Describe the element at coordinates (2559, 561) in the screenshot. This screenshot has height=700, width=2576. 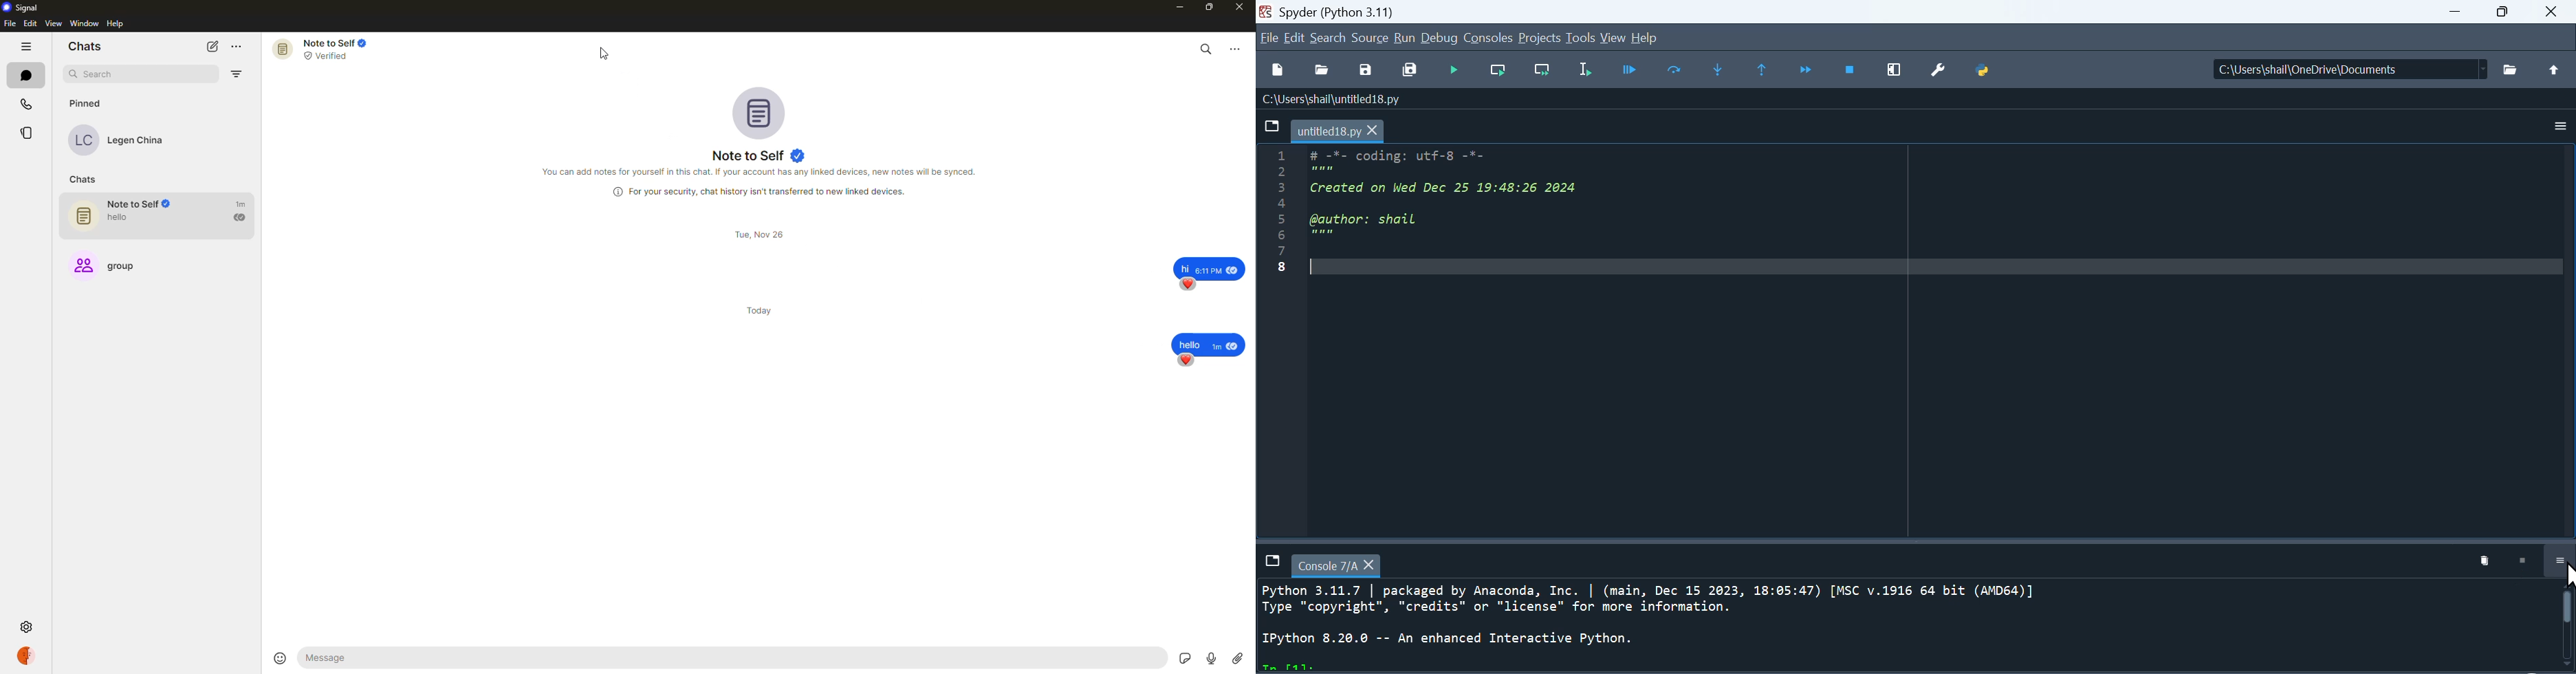
I see `more options` at that location.